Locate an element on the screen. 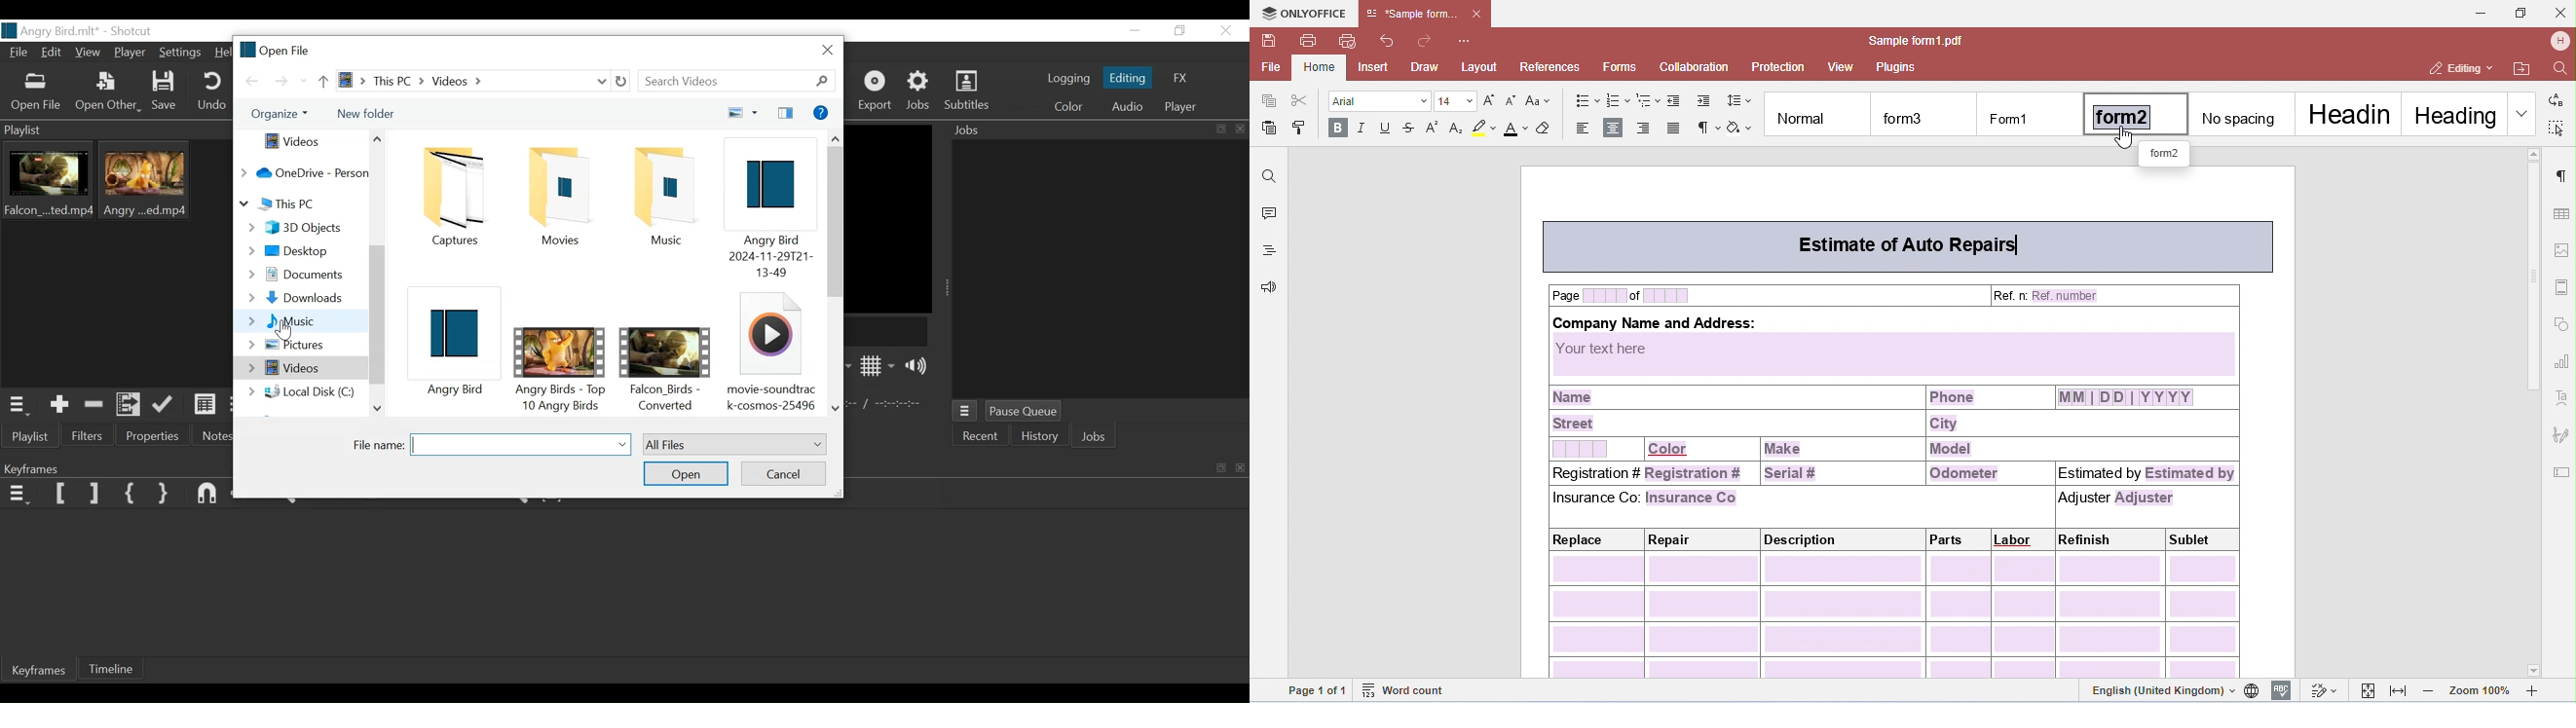 The width and height of the screenshot is (2576, 728). Folder is located at coordinates (562, 194).